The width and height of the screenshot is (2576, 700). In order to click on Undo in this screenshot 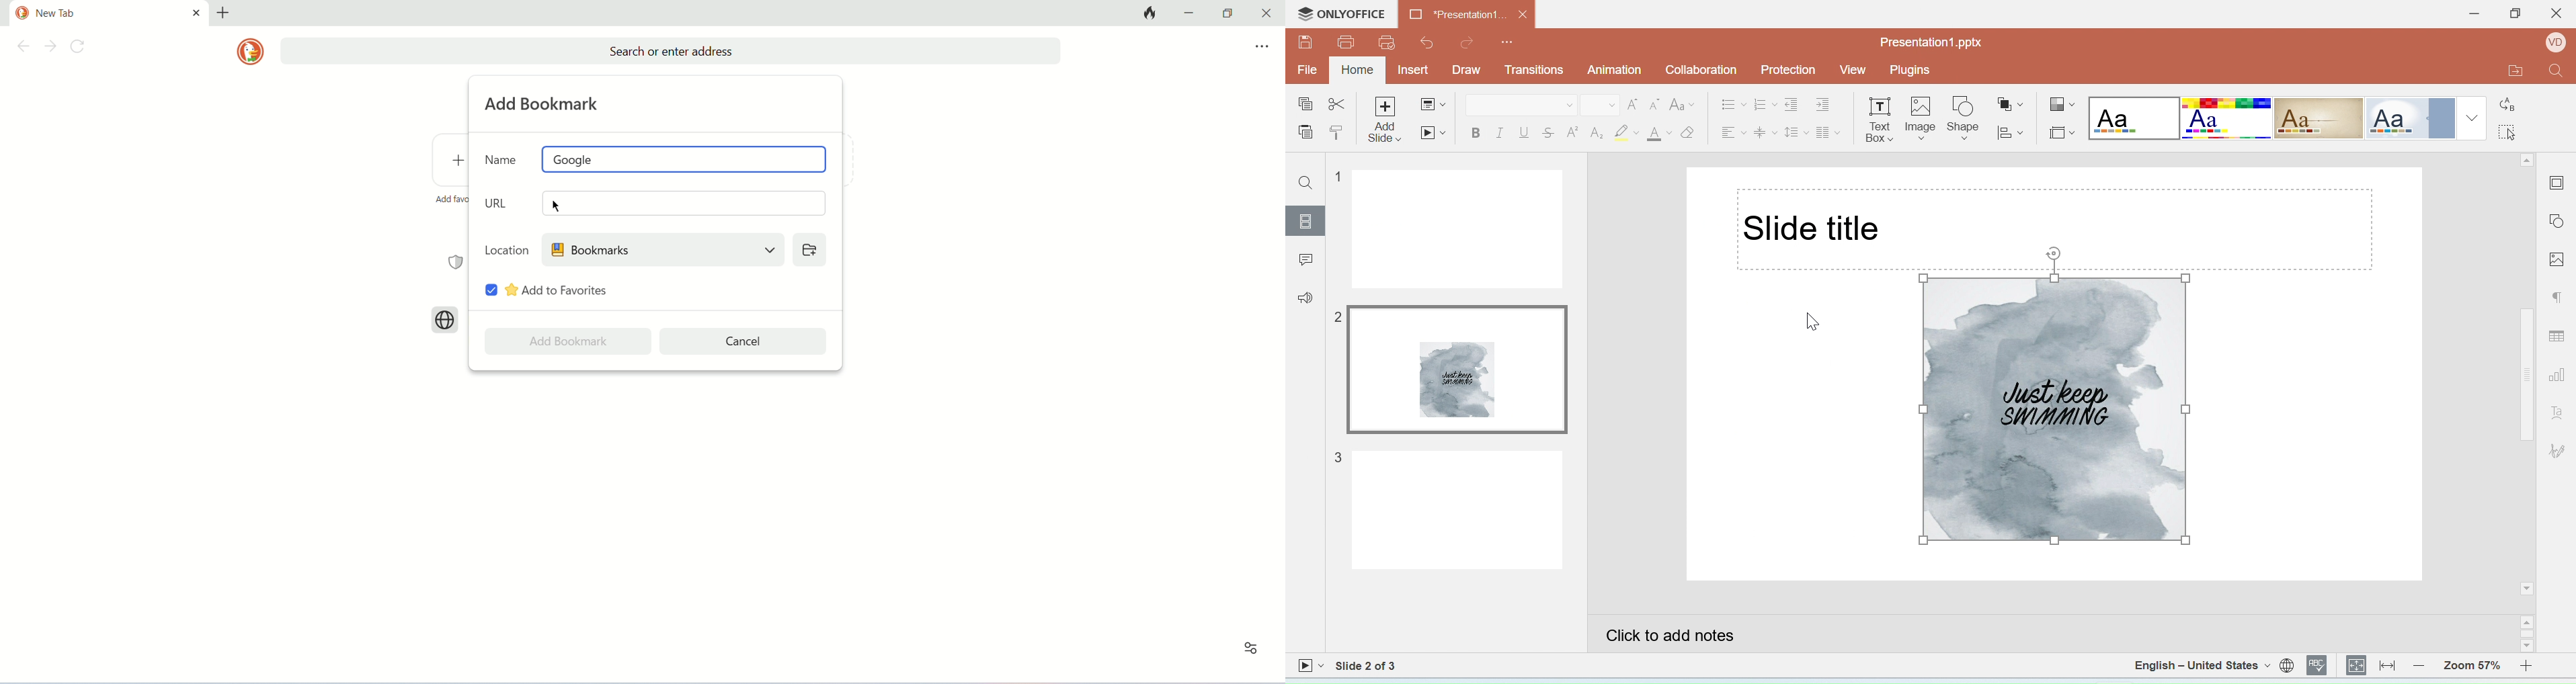, I will do `click(1424, 42)`.